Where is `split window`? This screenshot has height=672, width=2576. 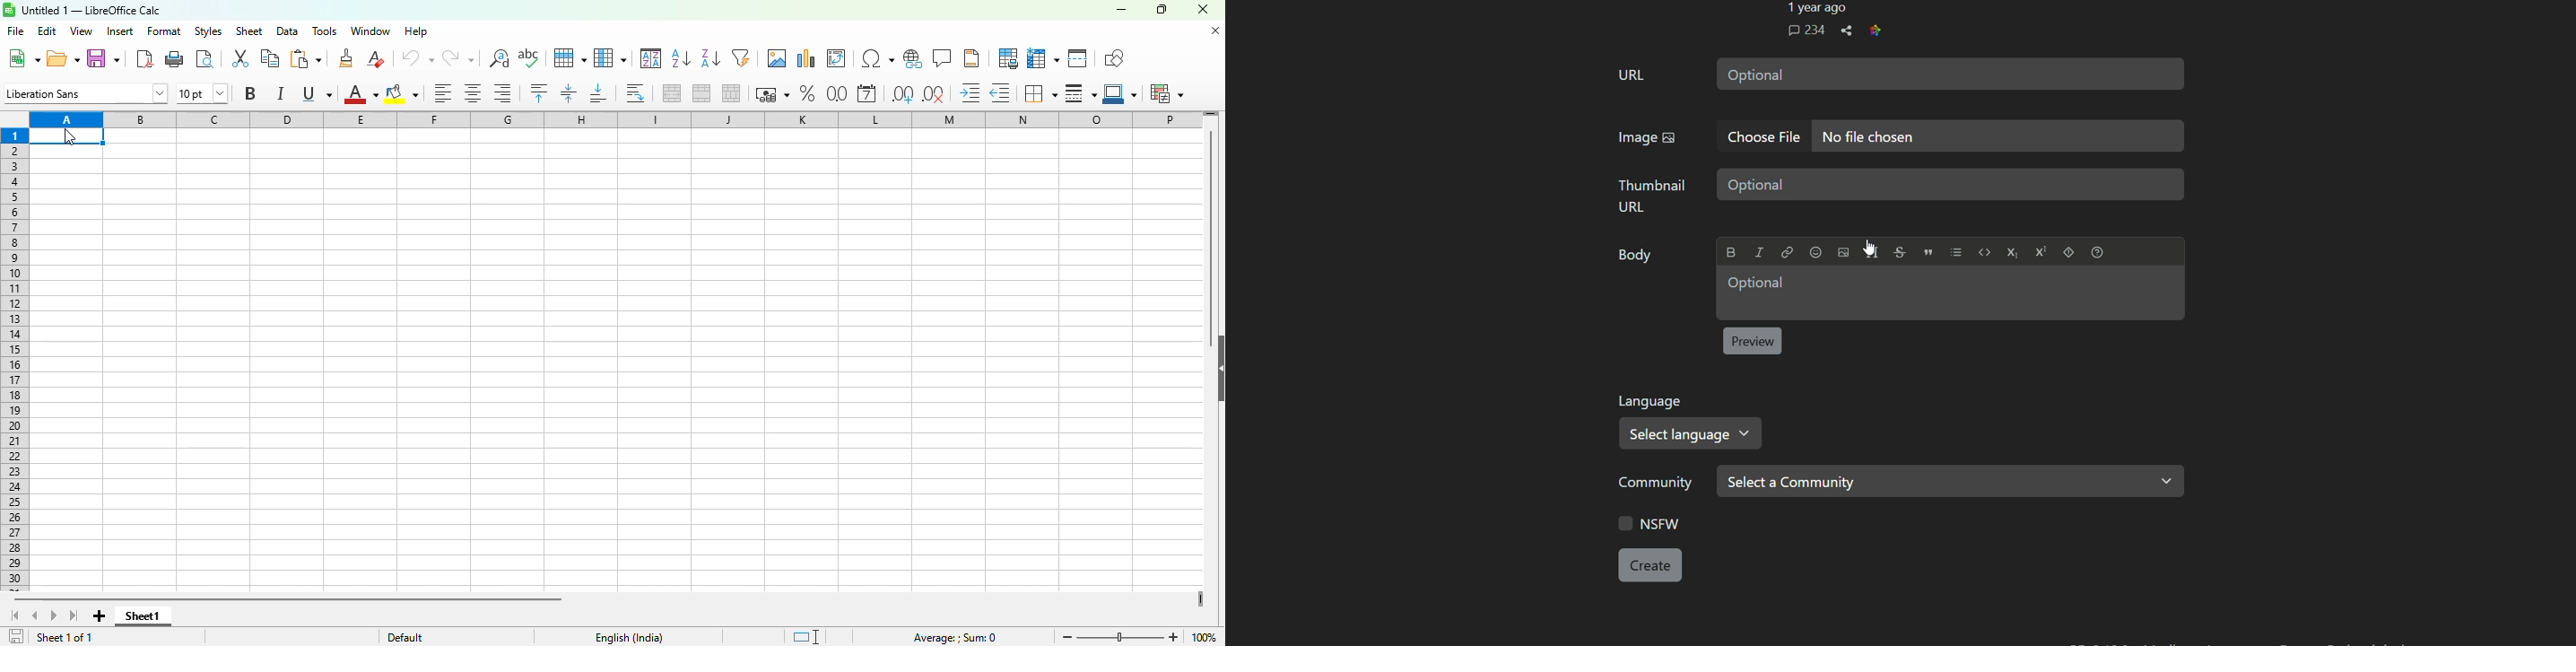
split window is located at coordinates (1077, 58).